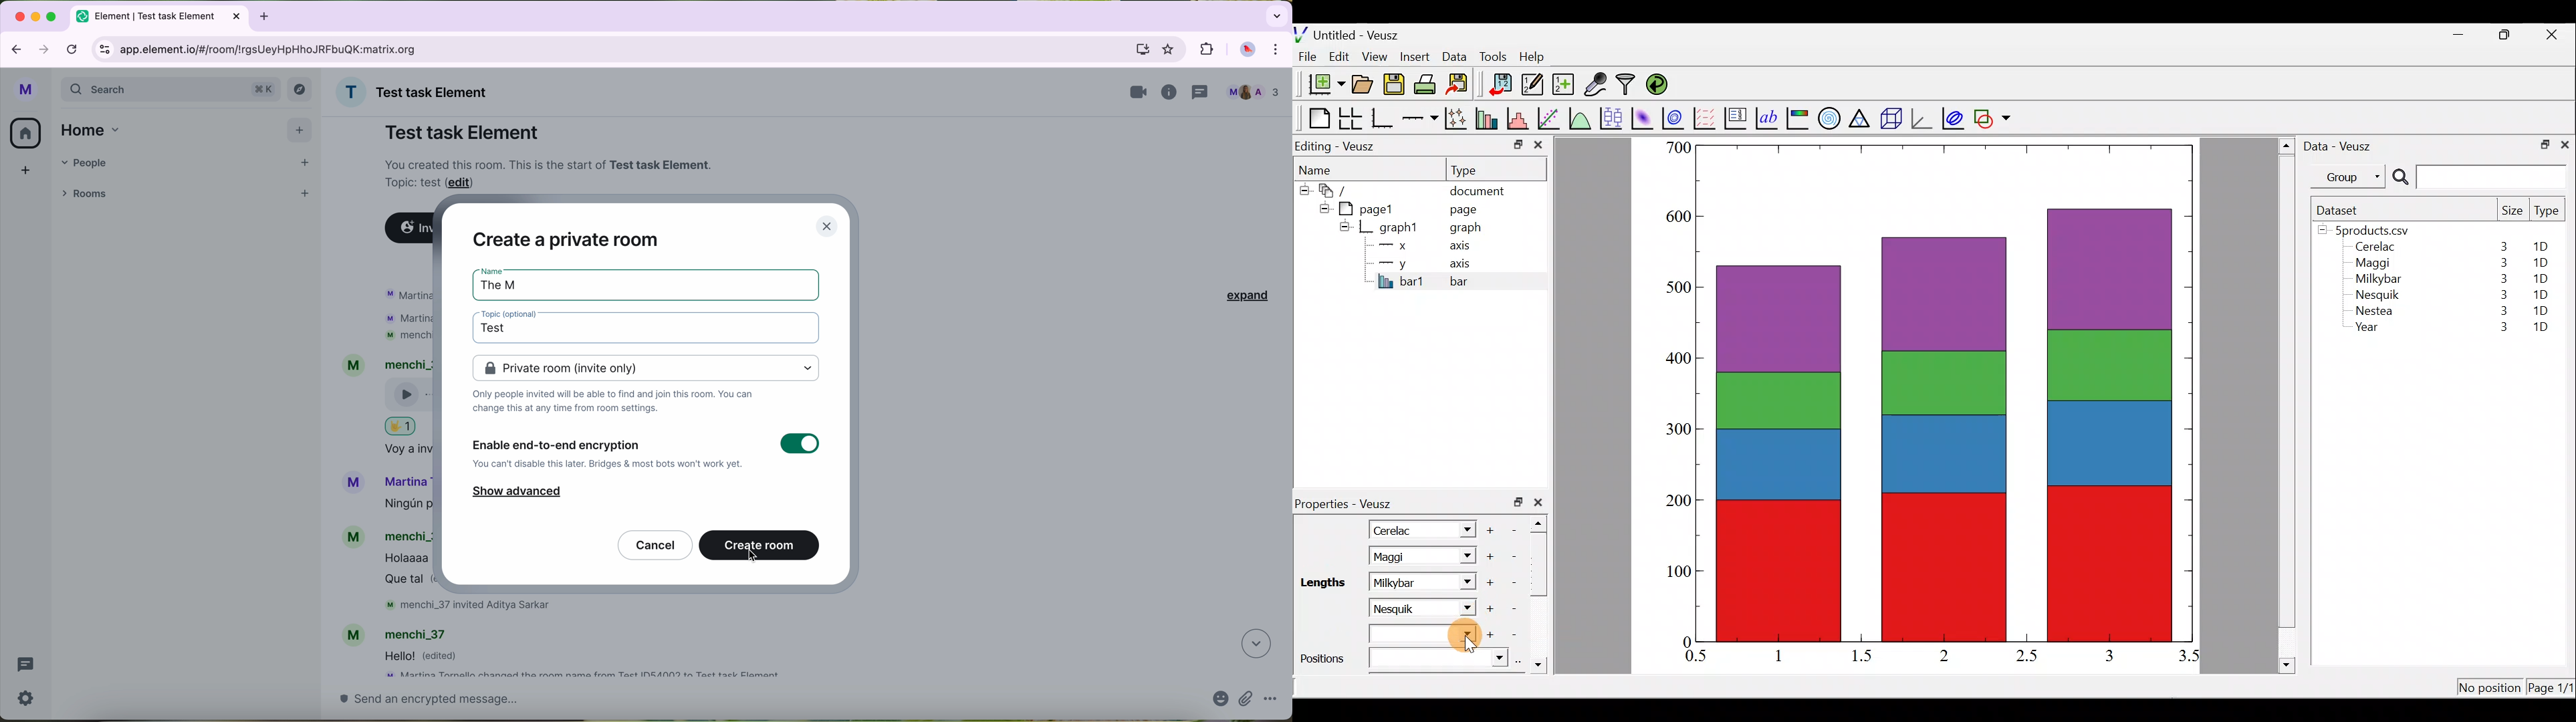 The image size is (2576, 728). I want to click on Test task Element, so click(462, 132).